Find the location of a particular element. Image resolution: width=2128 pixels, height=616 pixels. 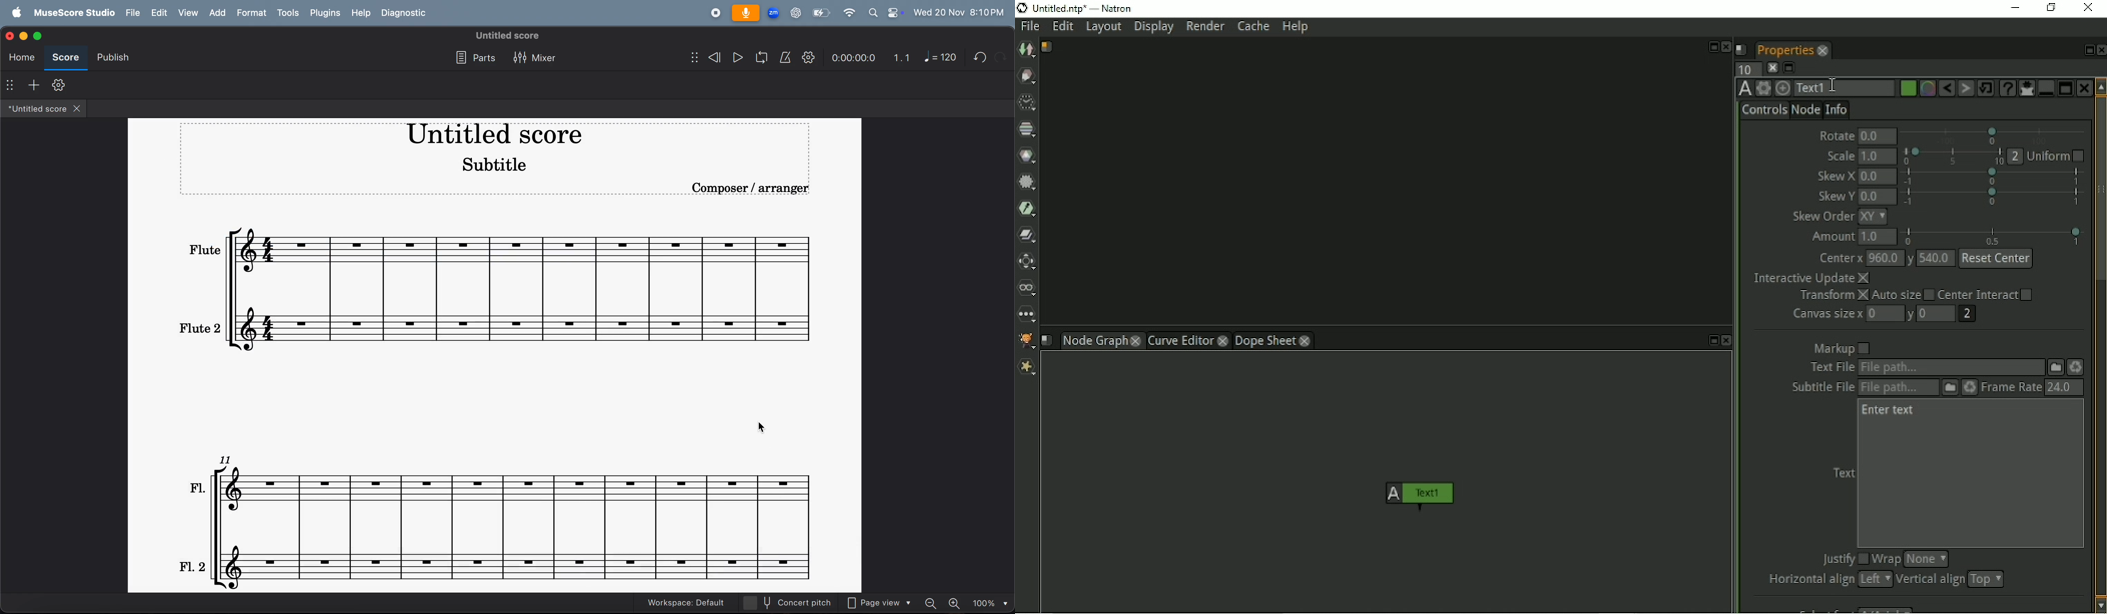

parts is located at coordinates (473, 56).